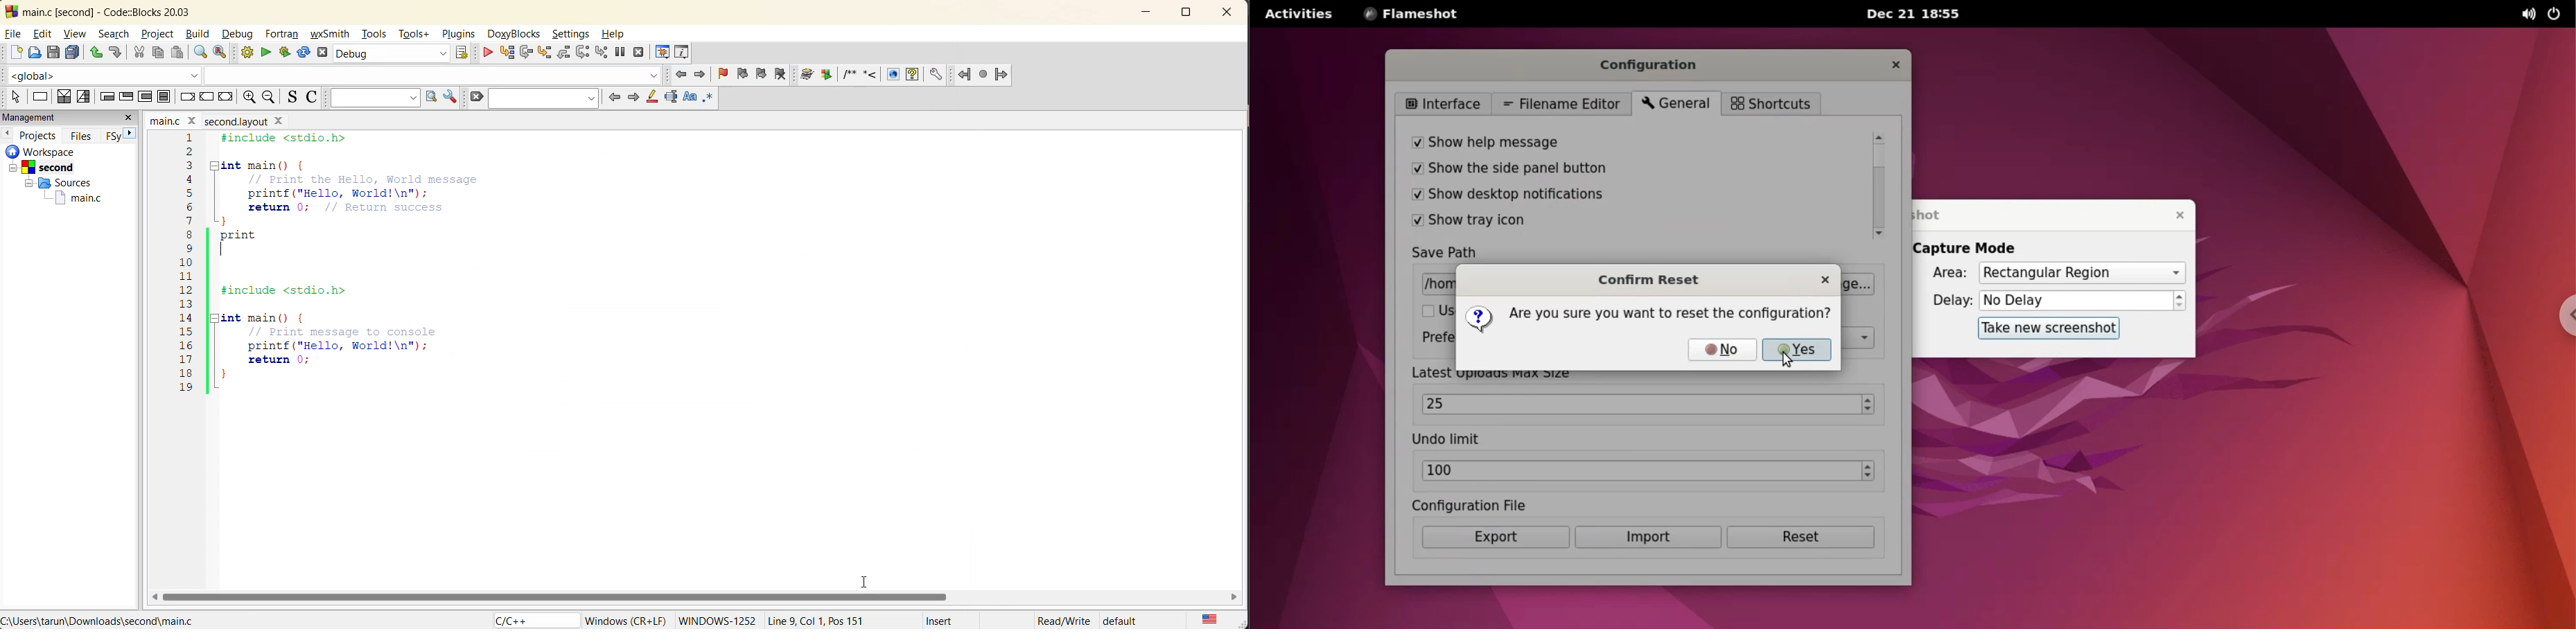  What do you see at coordinates (601, 52) in the screenshot?
I see `step into instruction` at bounding box center [601, 52].